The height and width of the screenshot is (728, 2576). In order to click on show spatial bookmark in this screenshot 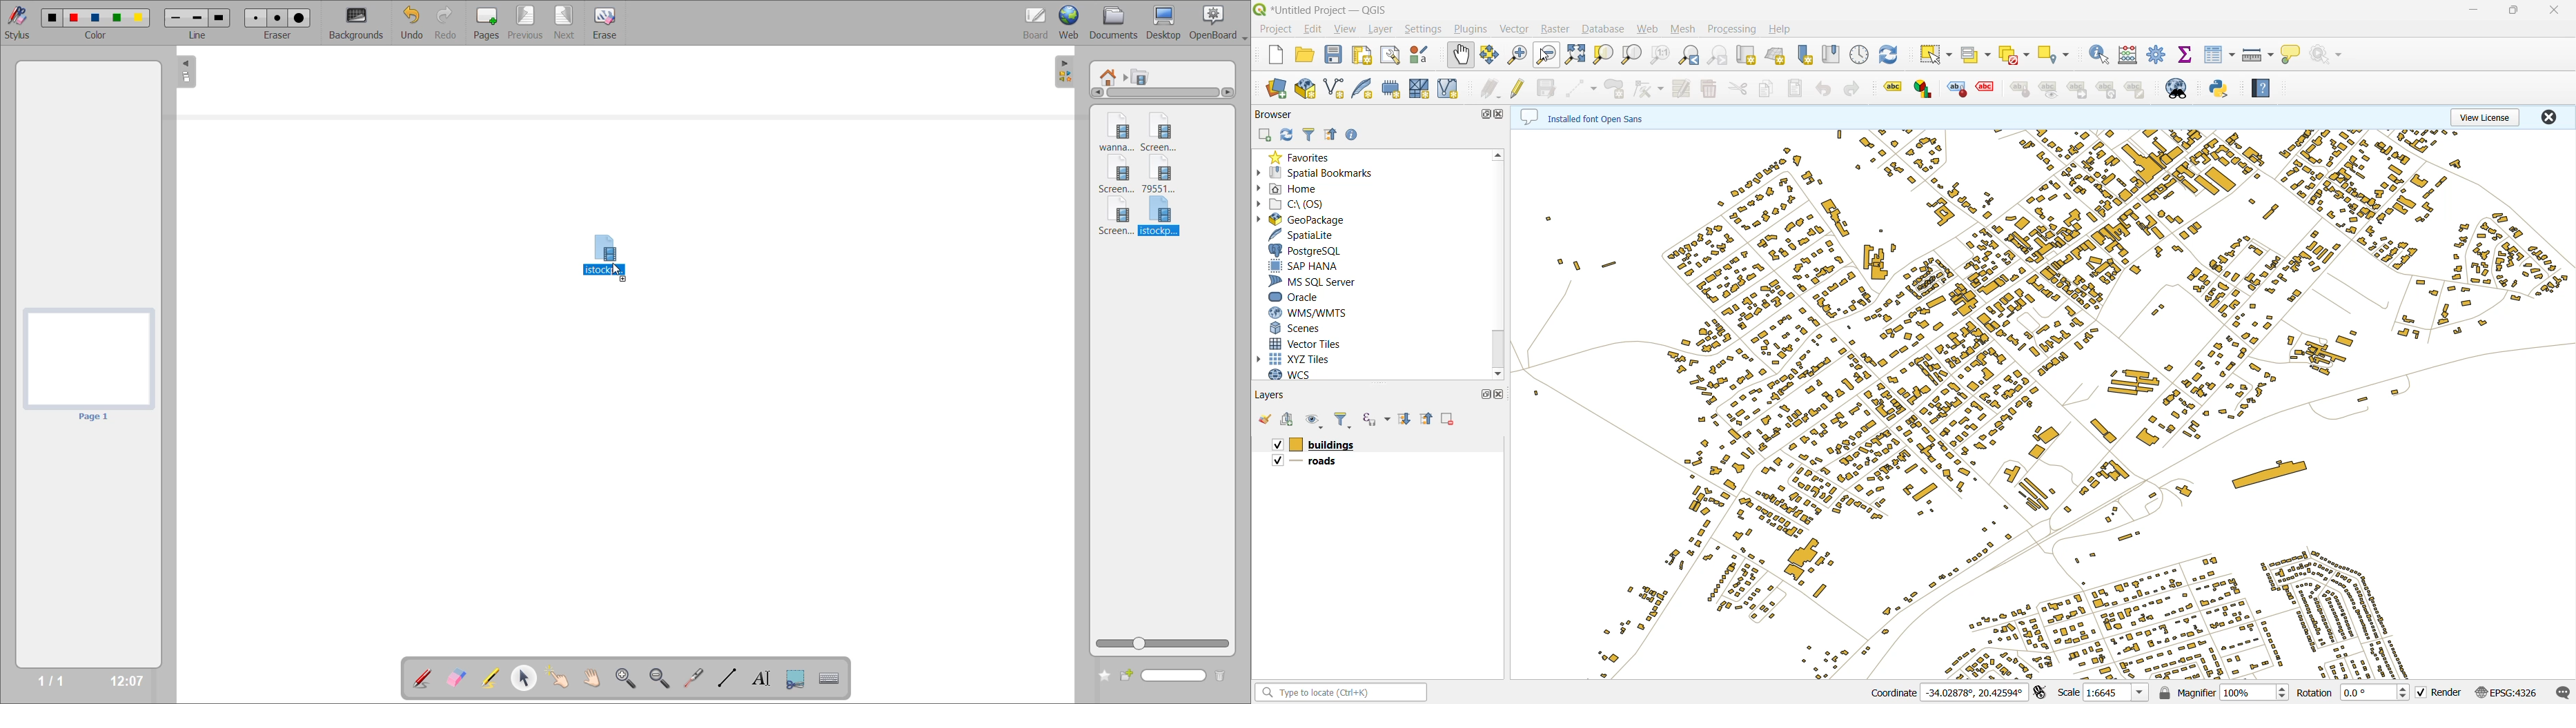, I will do `click(1833, 55)`.